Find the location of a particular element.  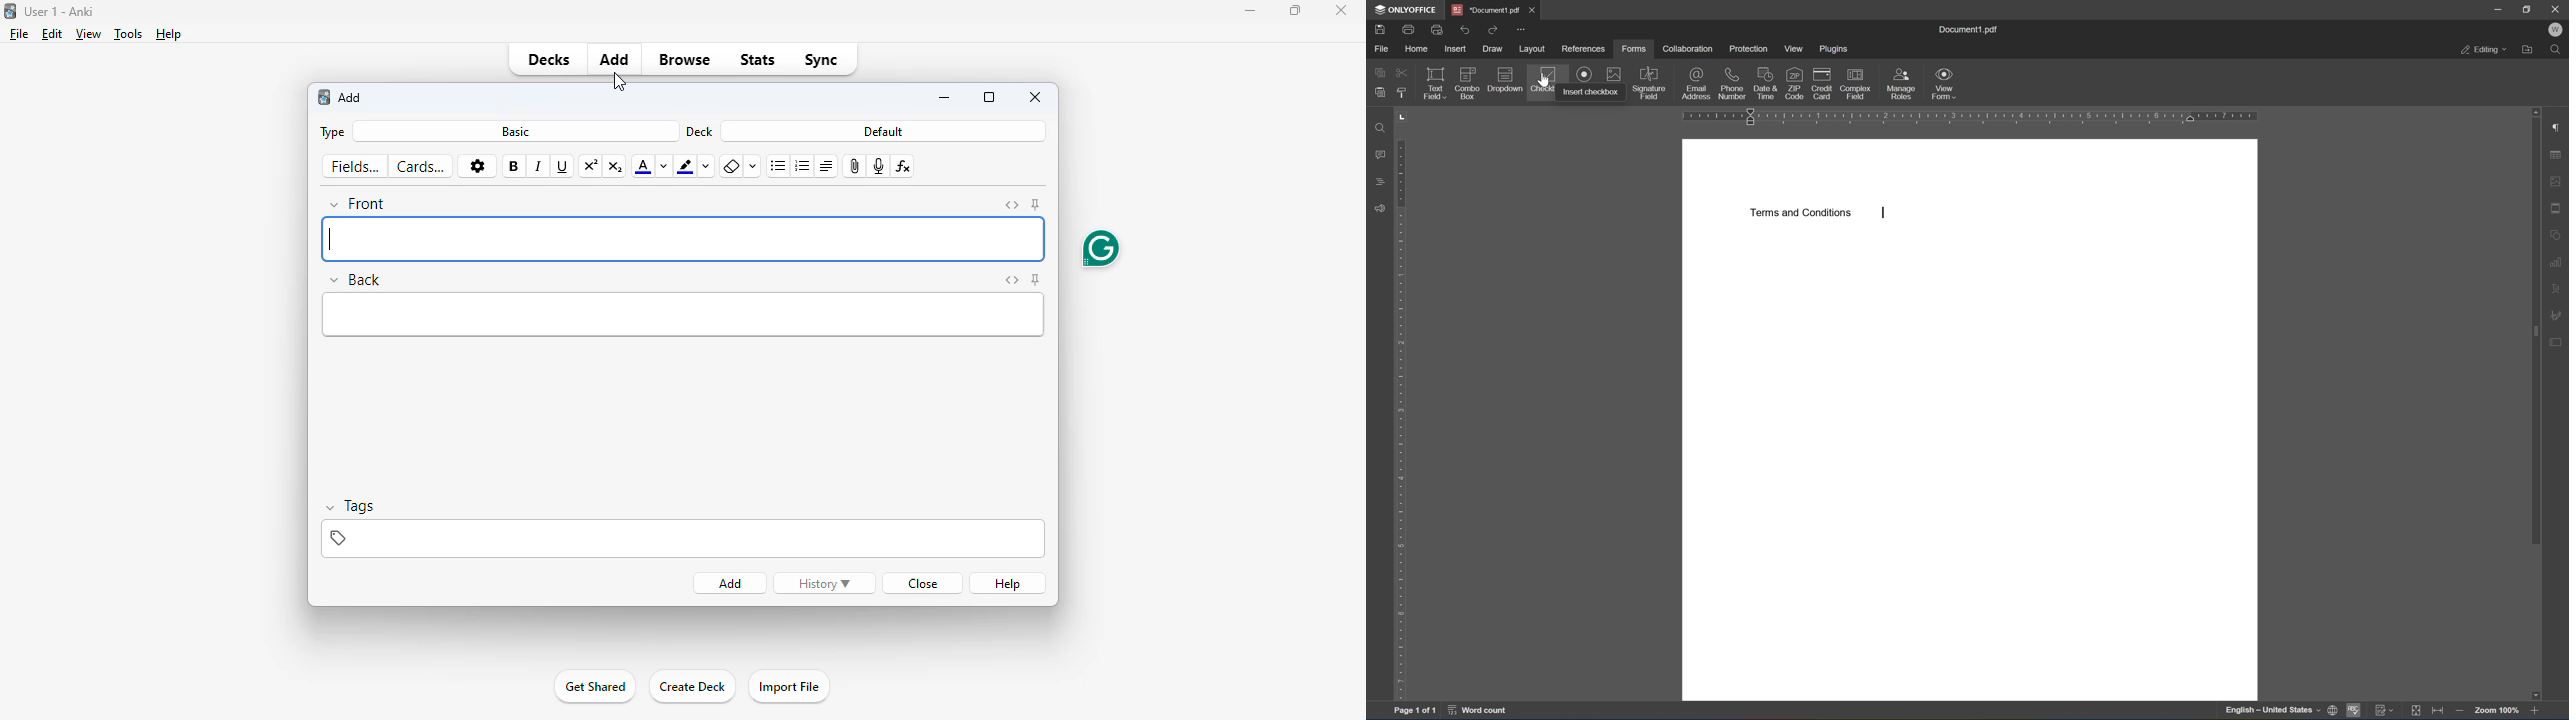

type is located at coordinates (330, 132).